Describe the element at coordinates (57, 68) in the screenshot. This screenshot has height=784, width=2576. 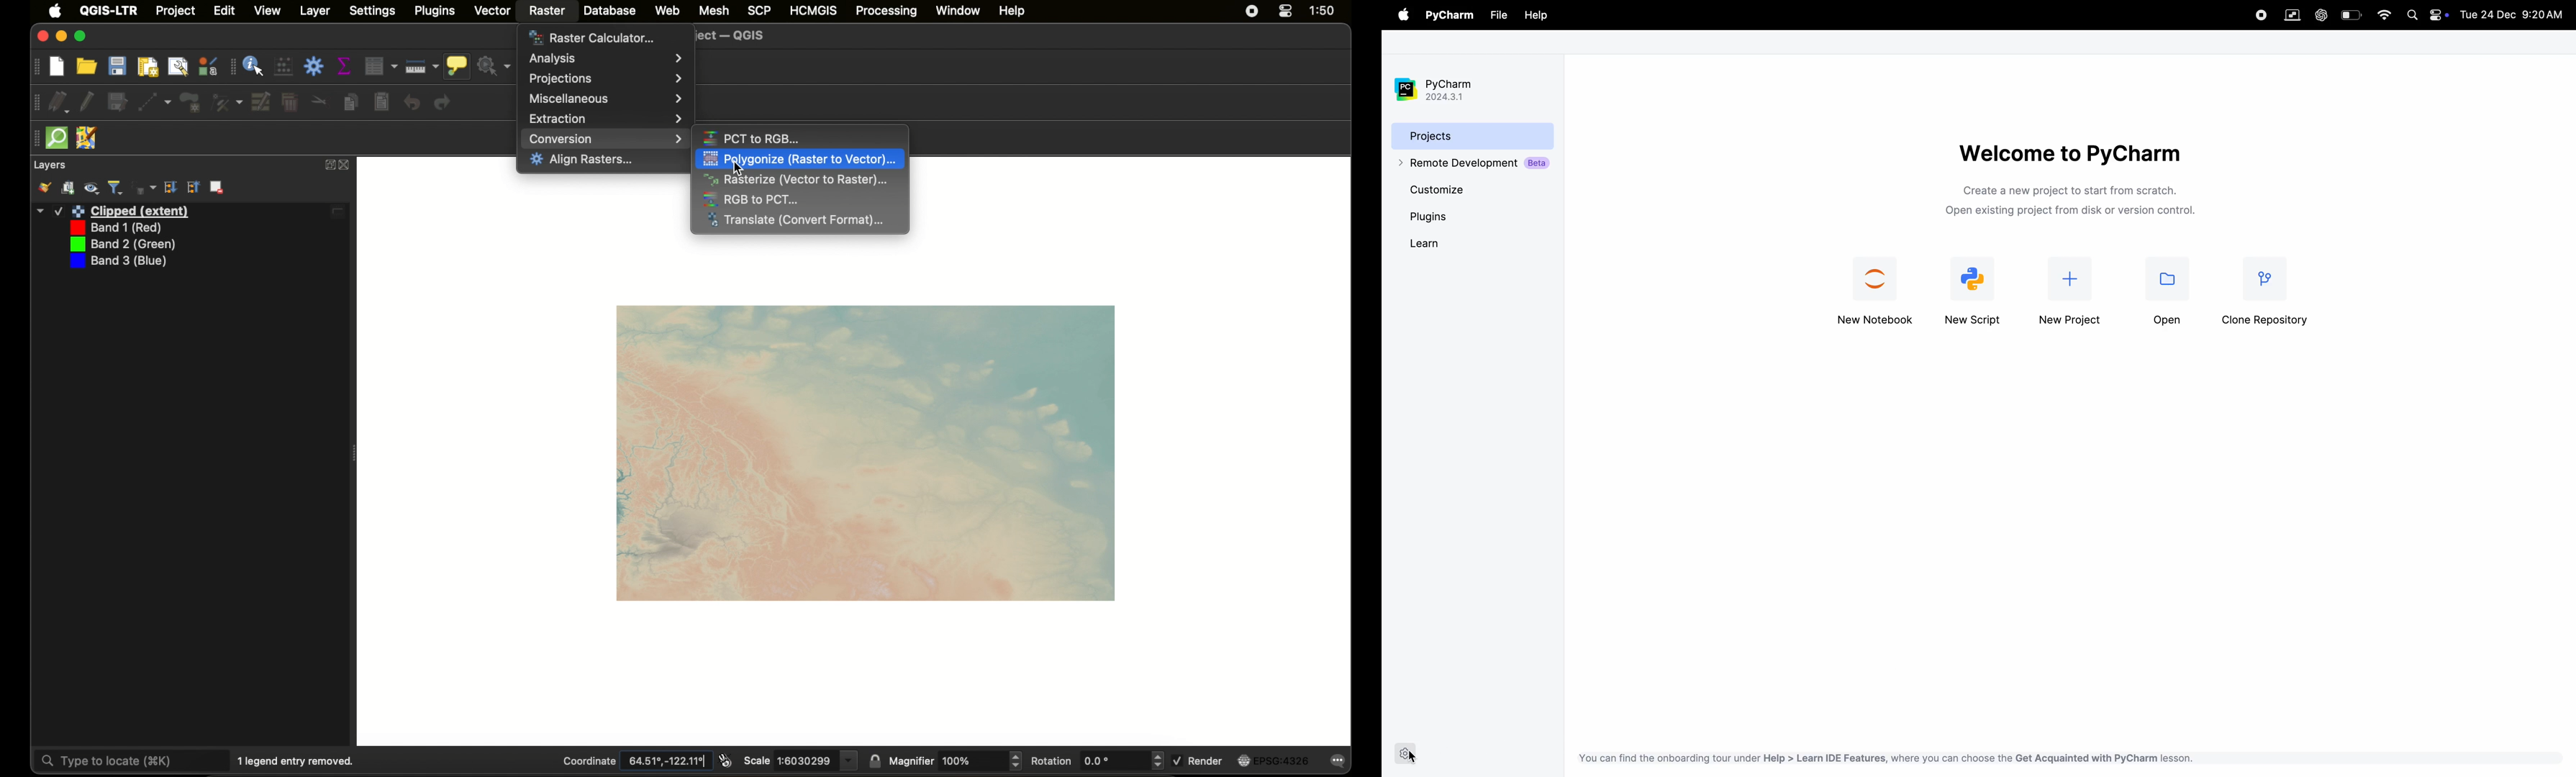
I see `new` at that location.